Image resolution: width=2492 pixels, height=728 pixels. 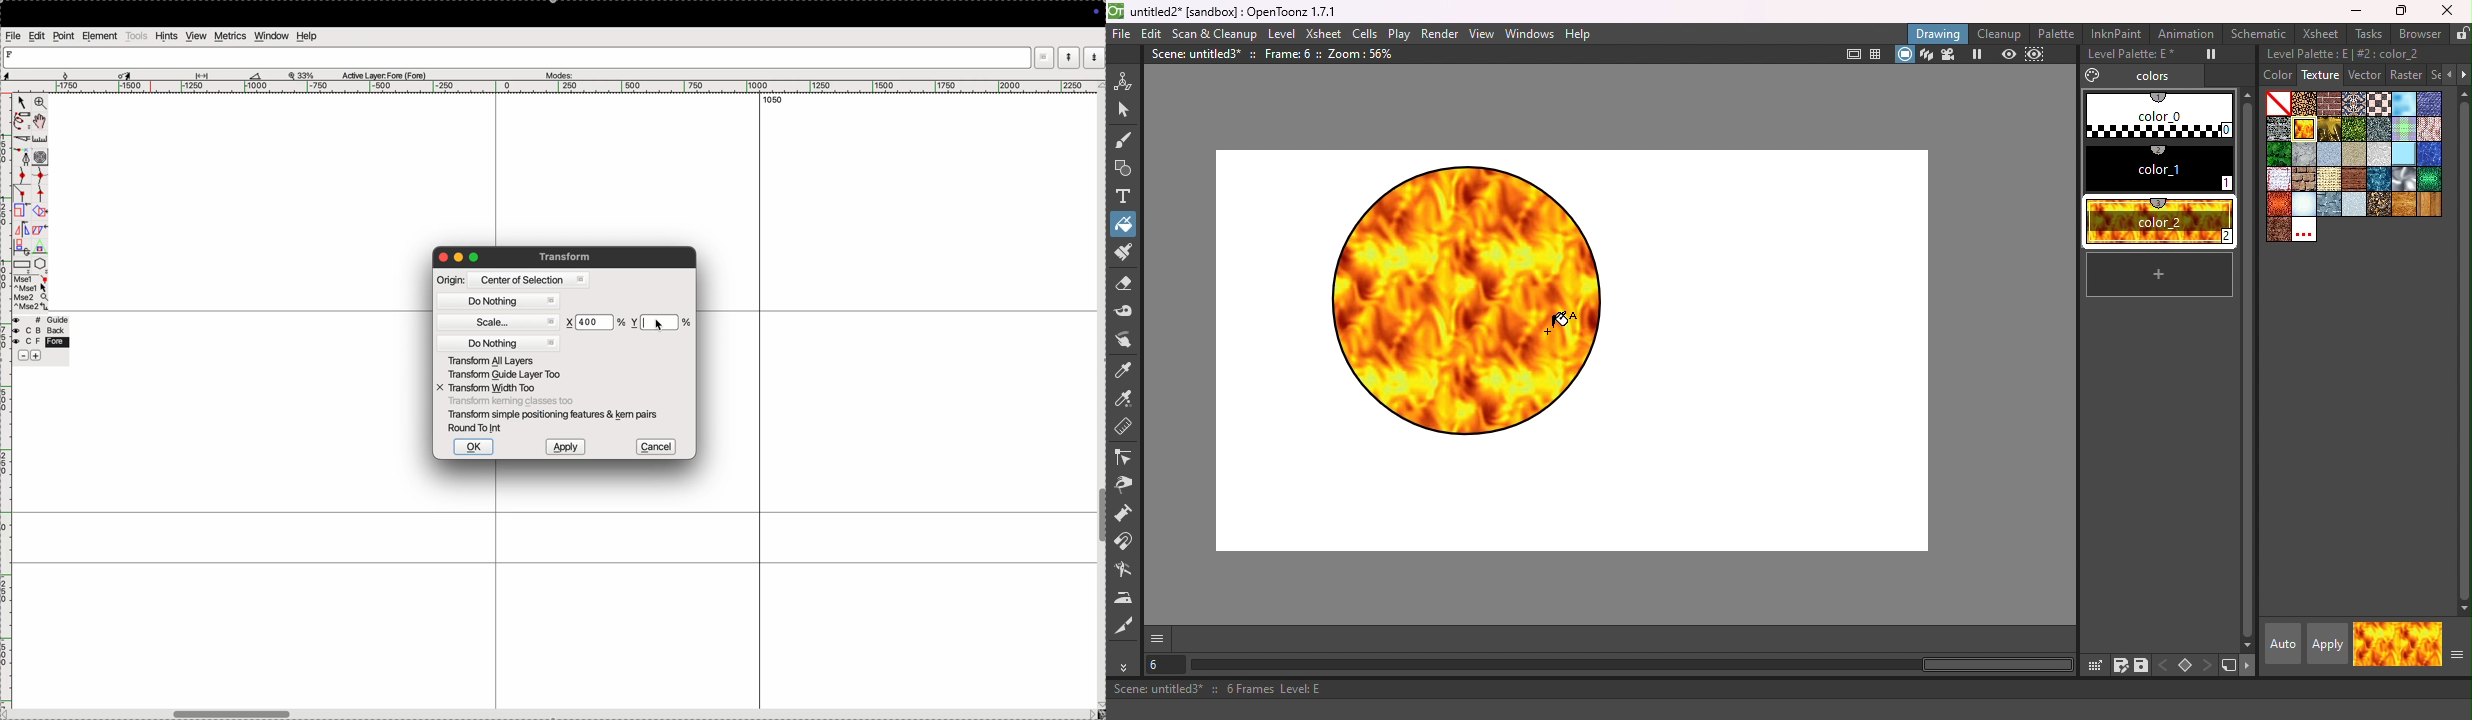 I want to click on Cloud.bmp, so click(x=2404, y=103).